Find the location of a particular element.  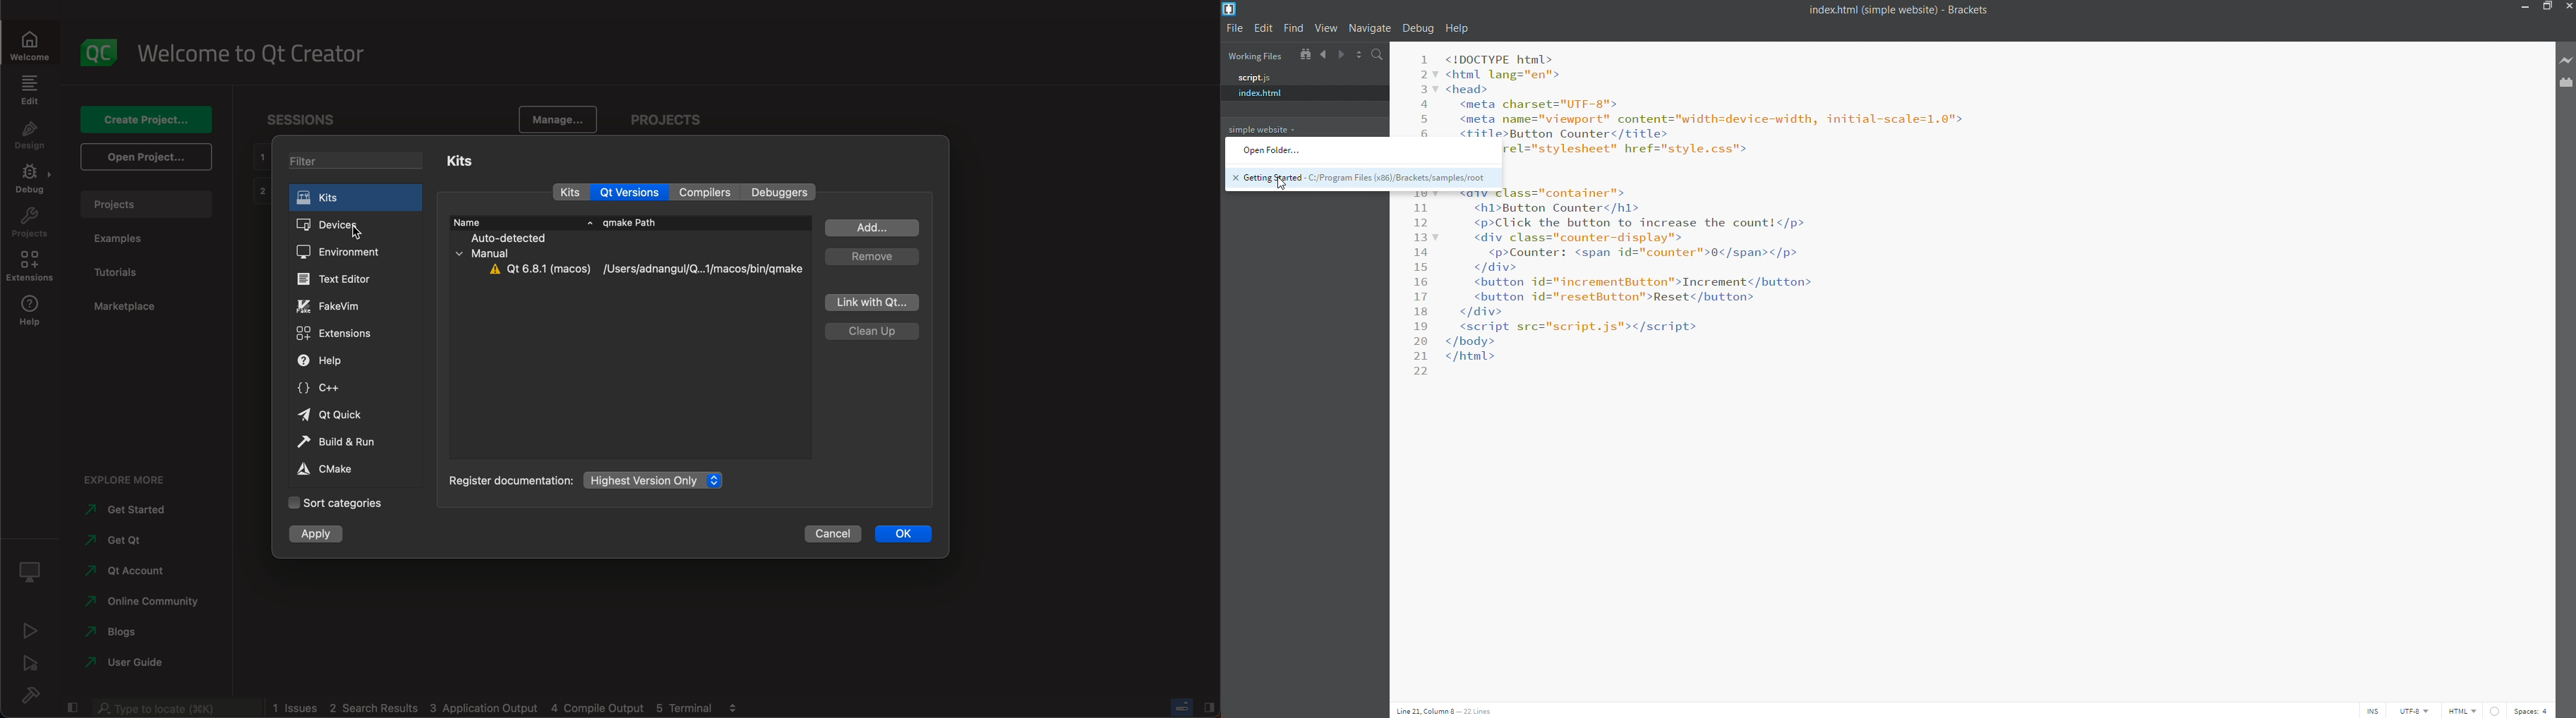

get started is located at coordinates (139, 510).